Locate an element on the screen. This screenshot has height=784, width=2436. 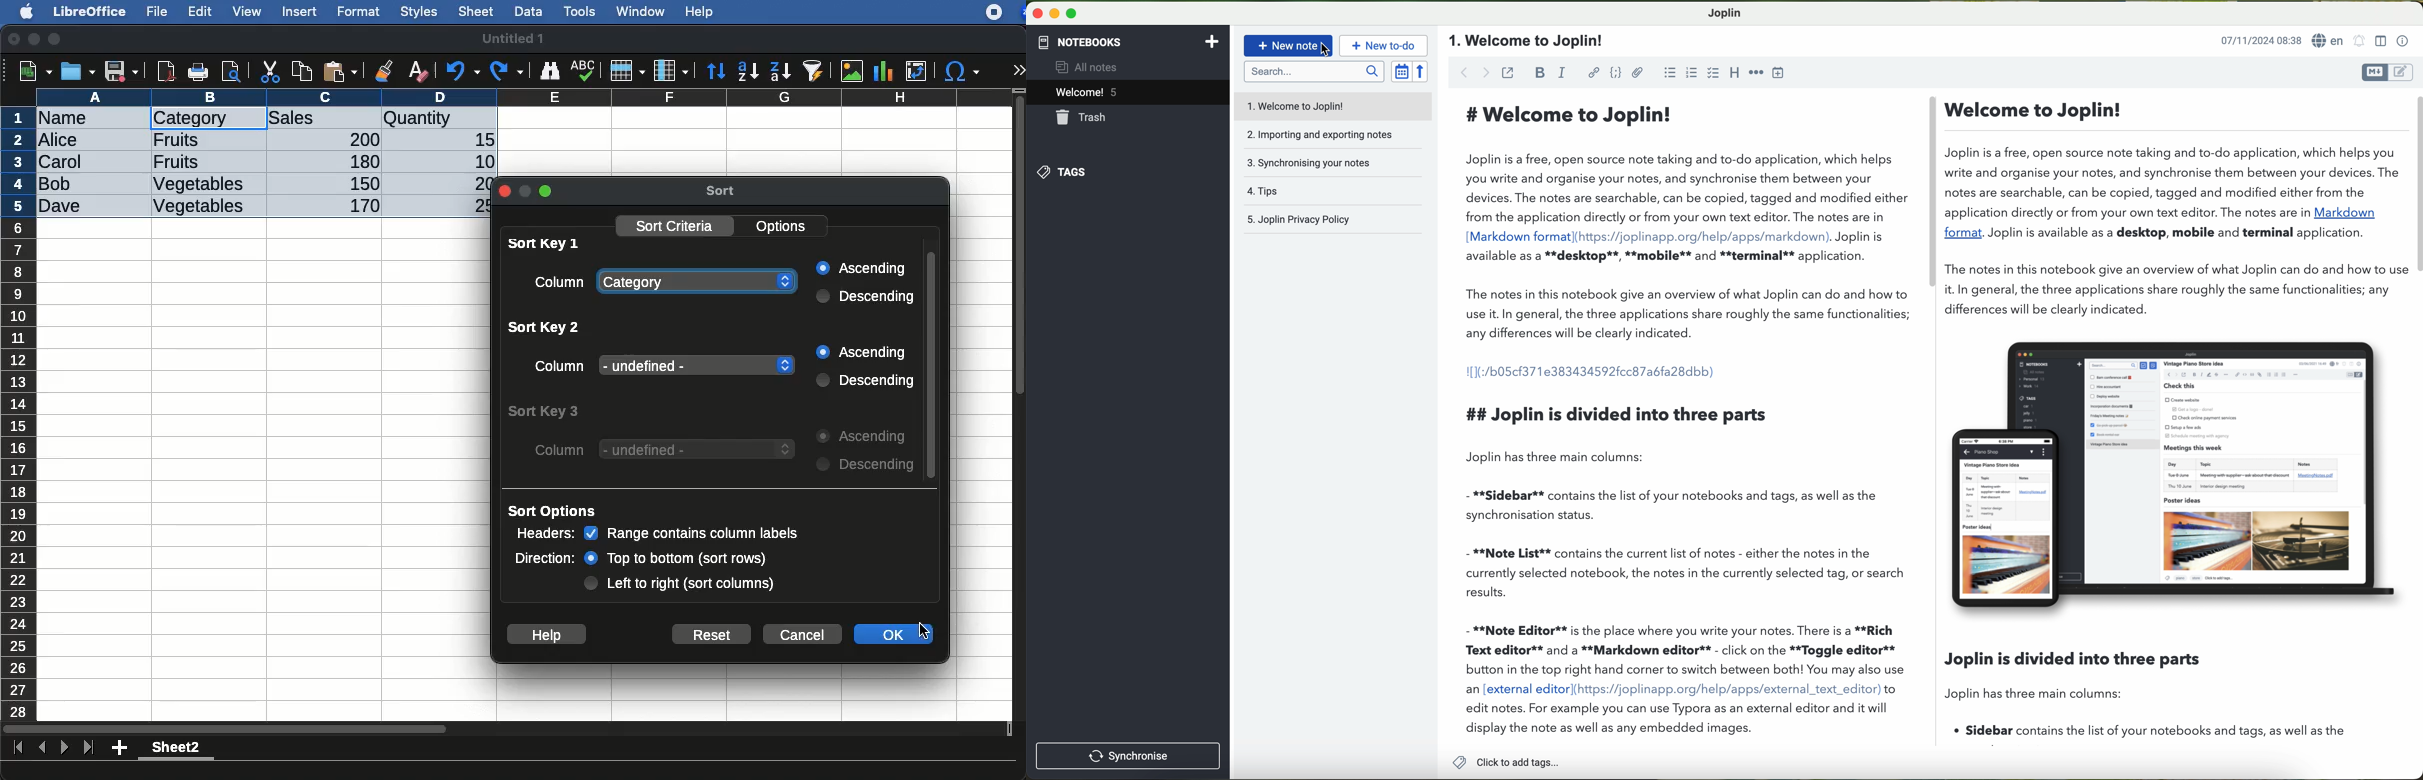
Joplin privacy policy is located at coordinates (1334, 220).